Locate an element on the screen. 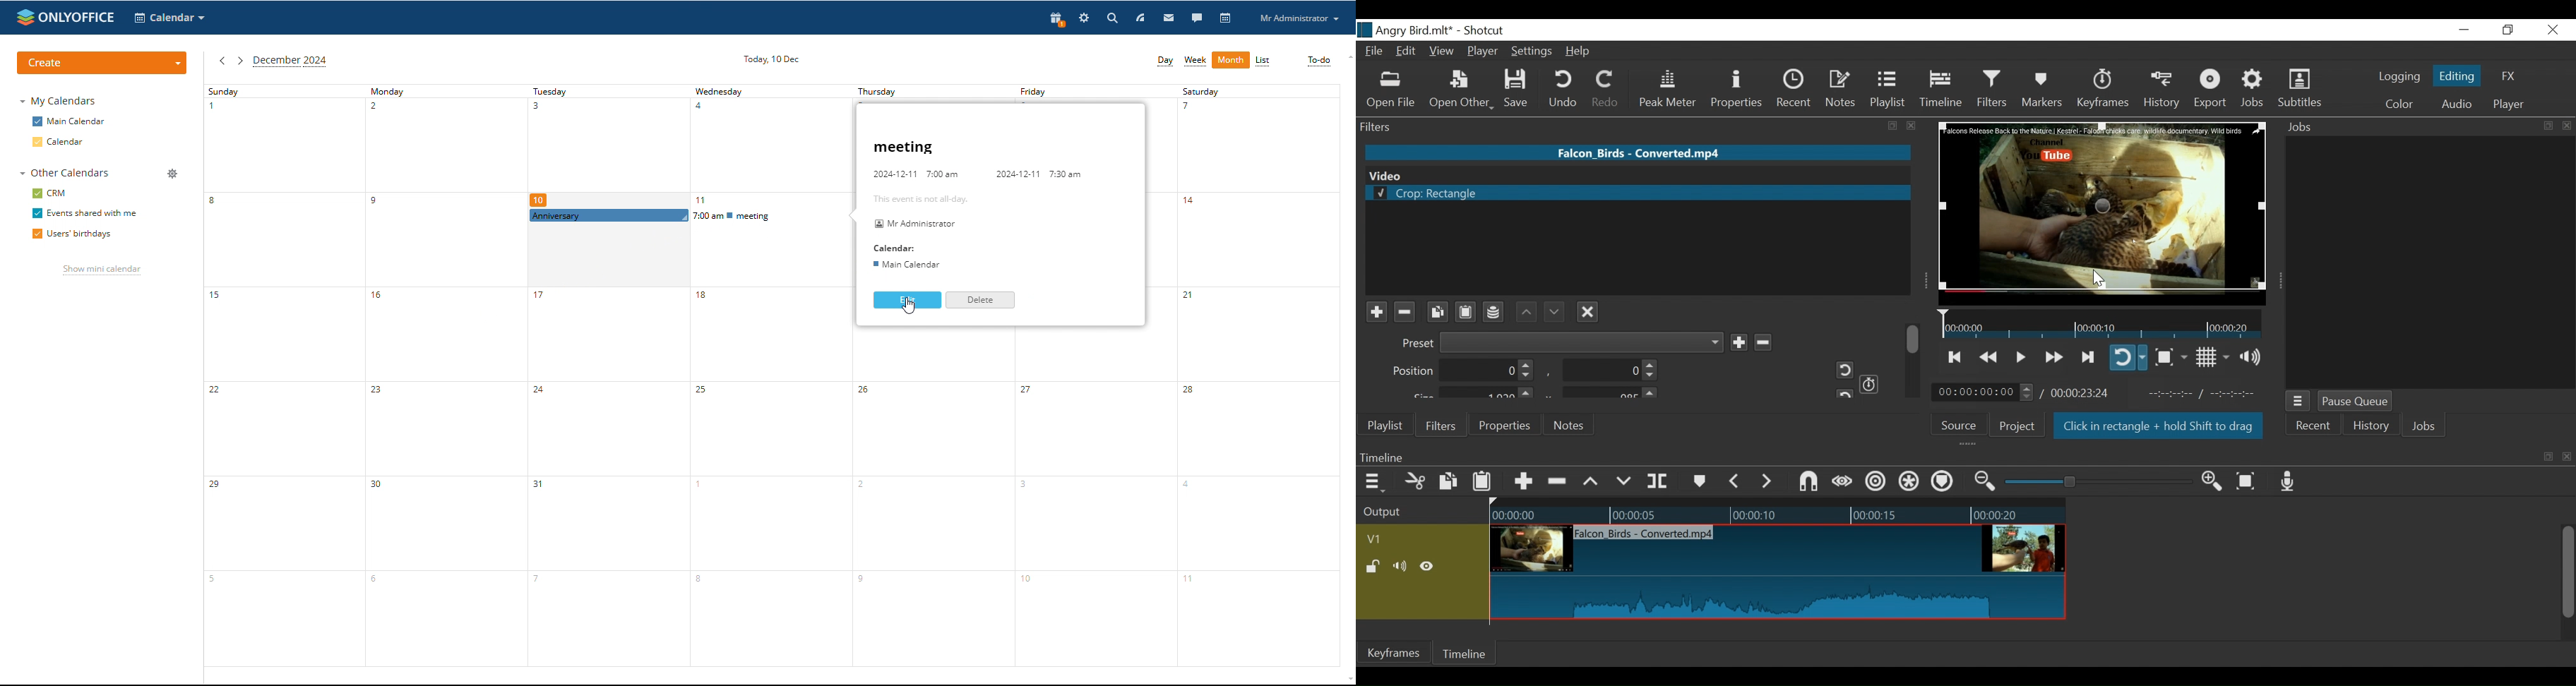 This screenshot has width=2576, height=700. Toggle player looping is located at coordinates (2128, 357).